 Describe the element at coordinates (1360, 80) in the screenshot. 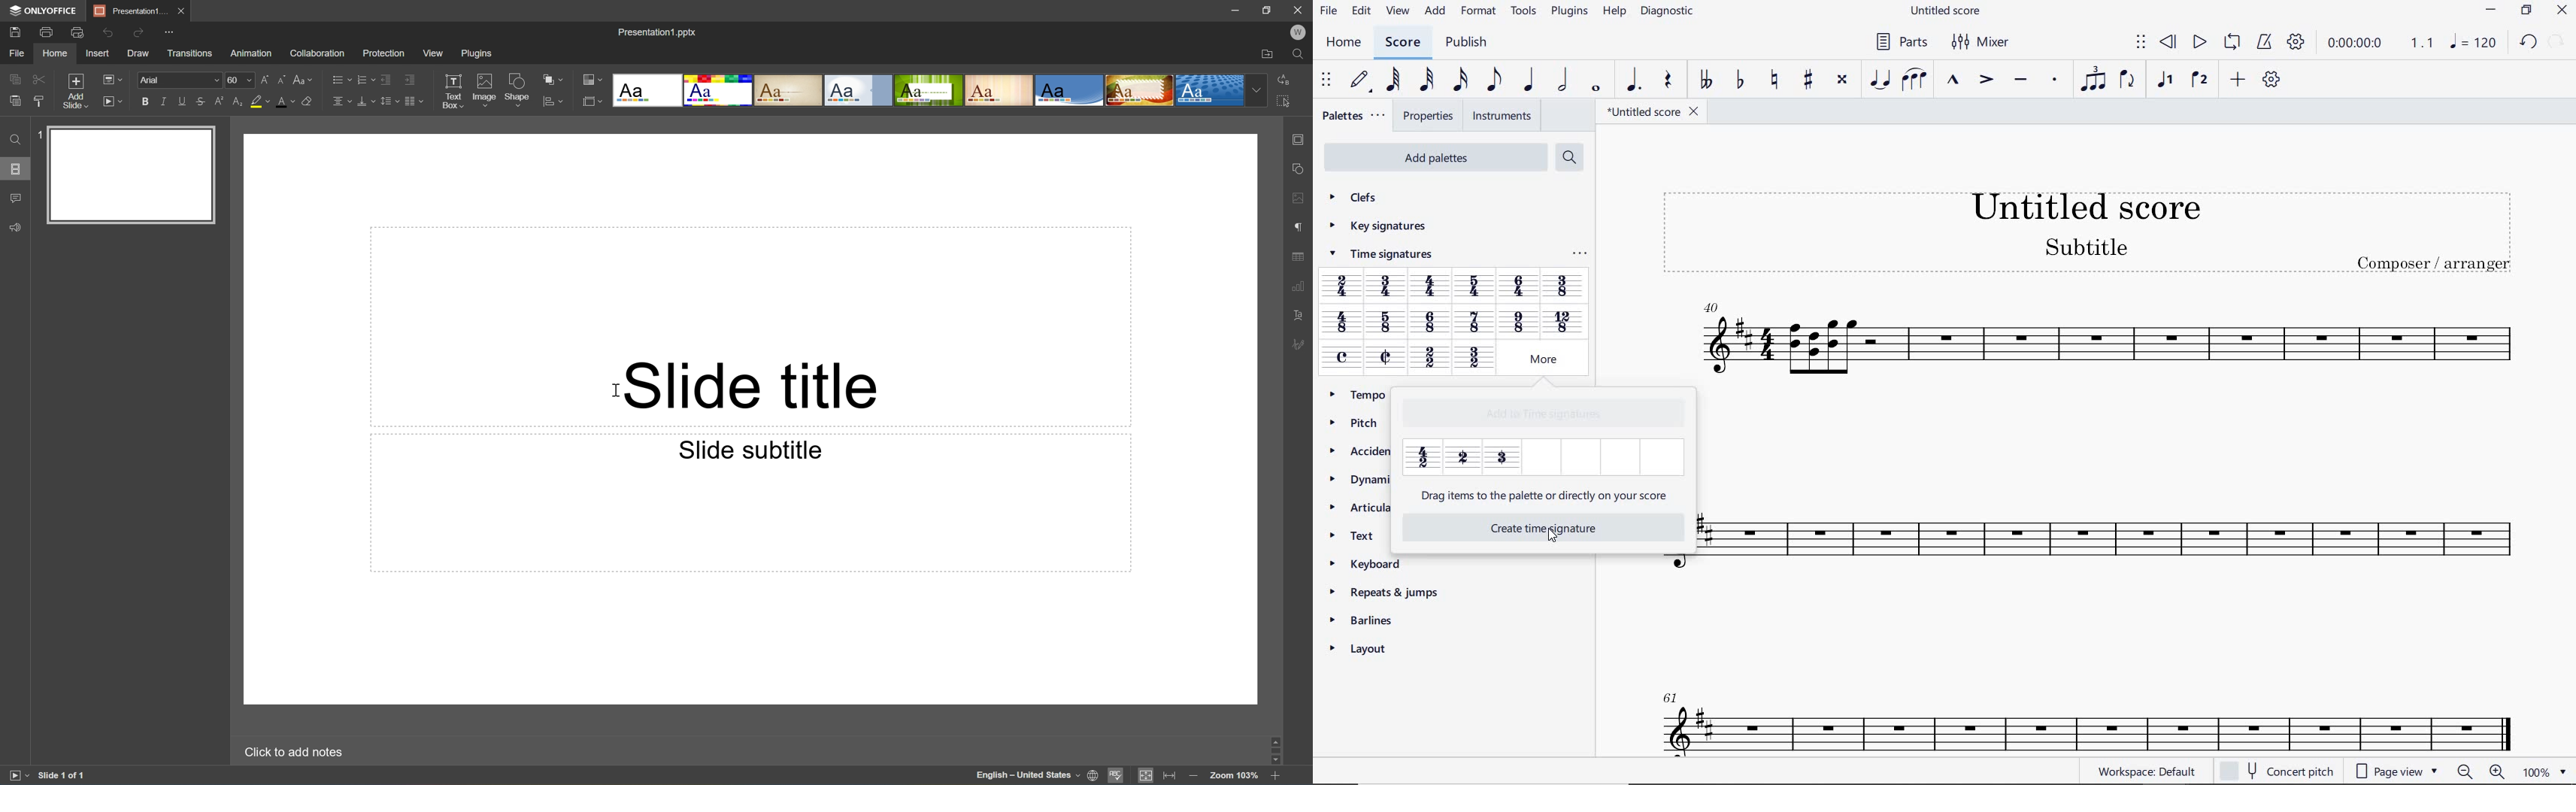

I see `DEFAULT (STEP TIME)` at that location.